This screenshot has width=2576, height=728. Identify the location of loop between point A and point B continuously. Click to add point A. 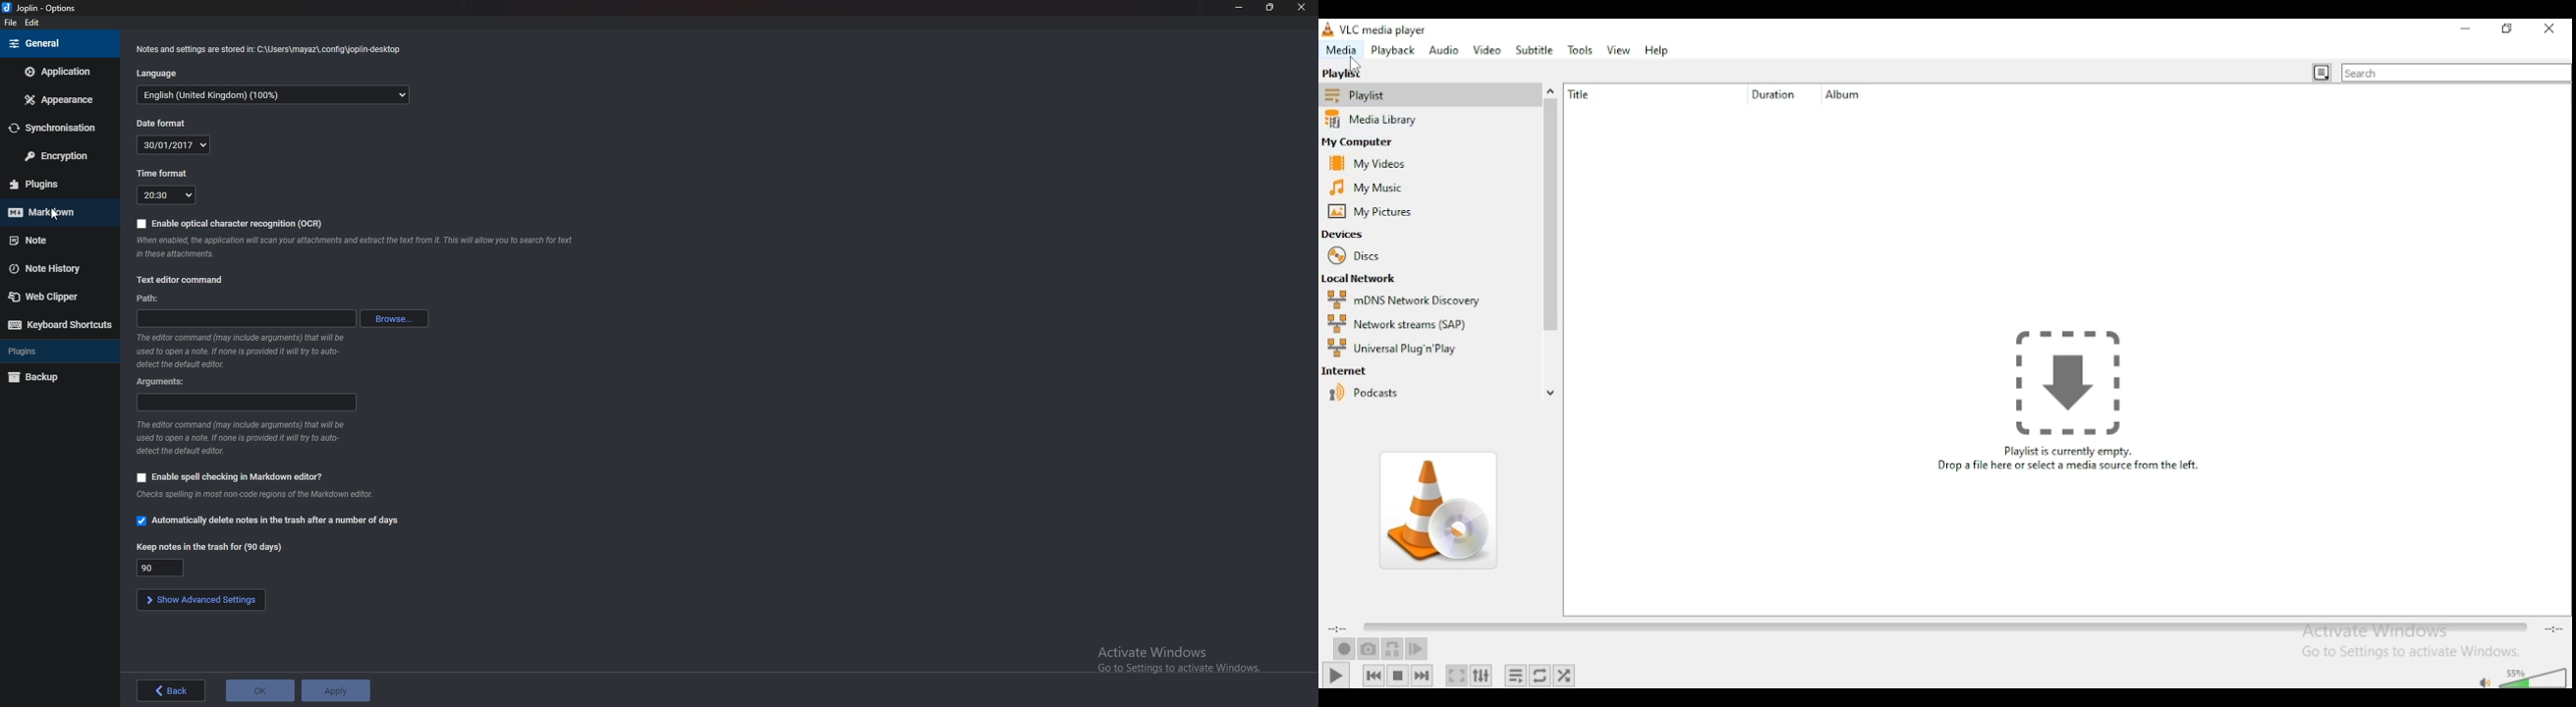
(1471, 1333).